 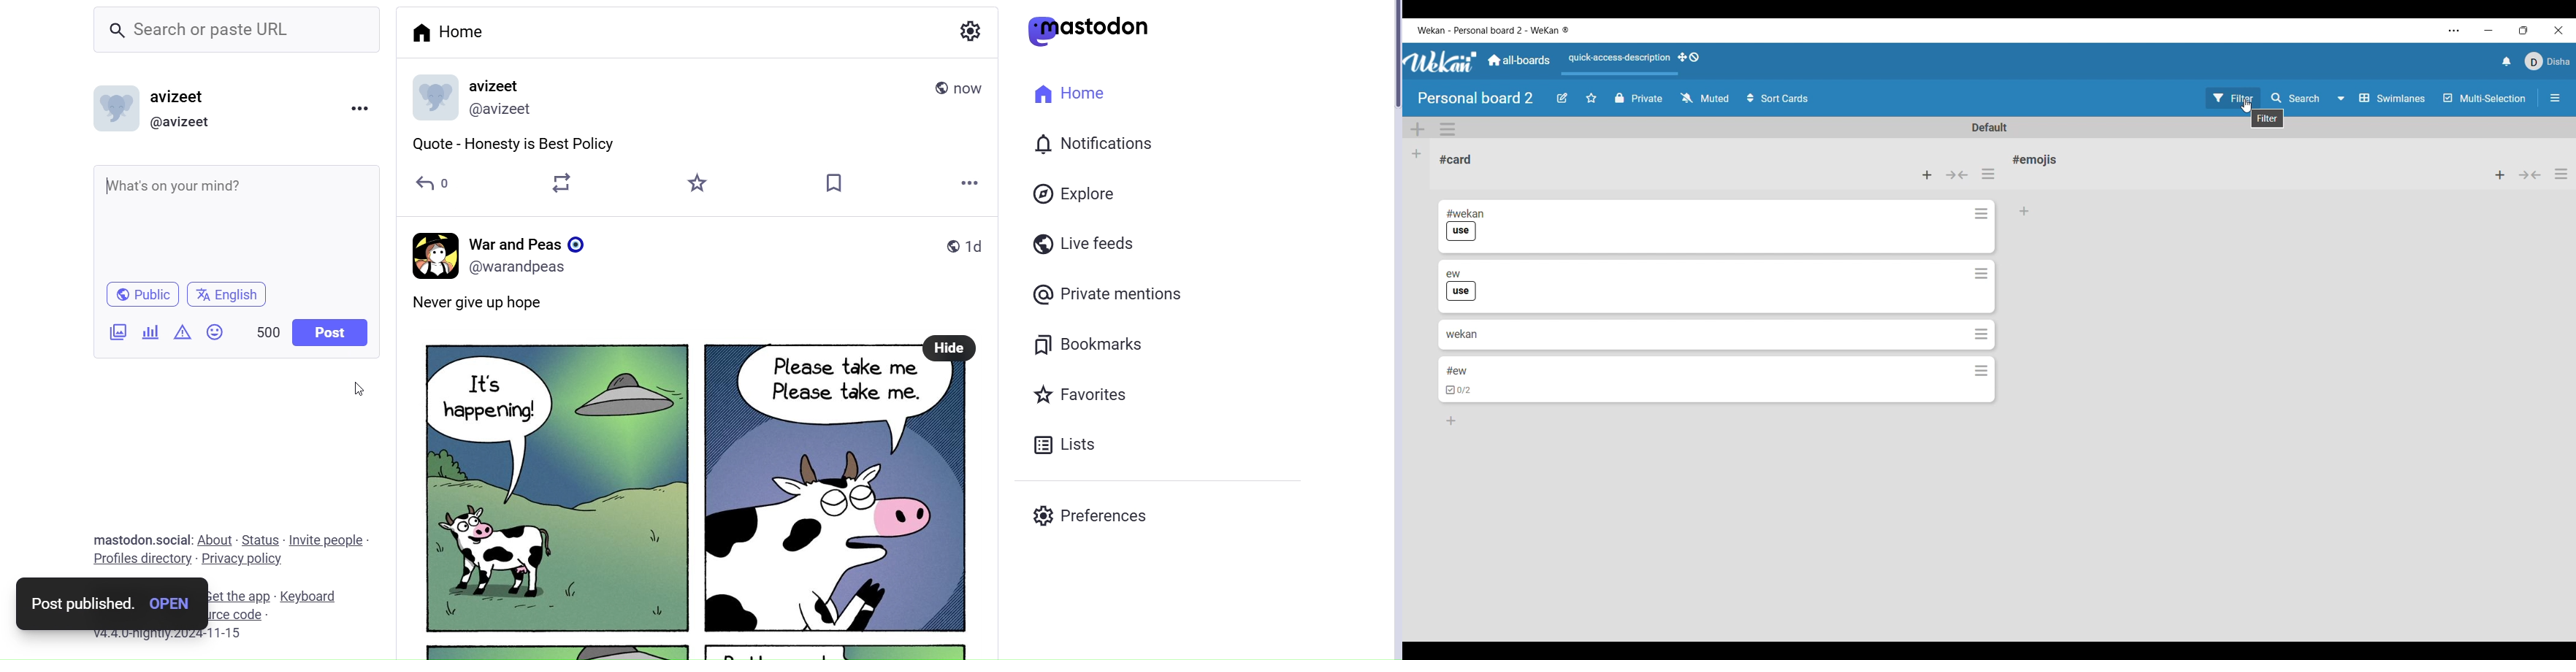 What do you see at coordinates (119, 111) in the screenshot?
I see `Profile Picture` at bounding box center [119, 111].